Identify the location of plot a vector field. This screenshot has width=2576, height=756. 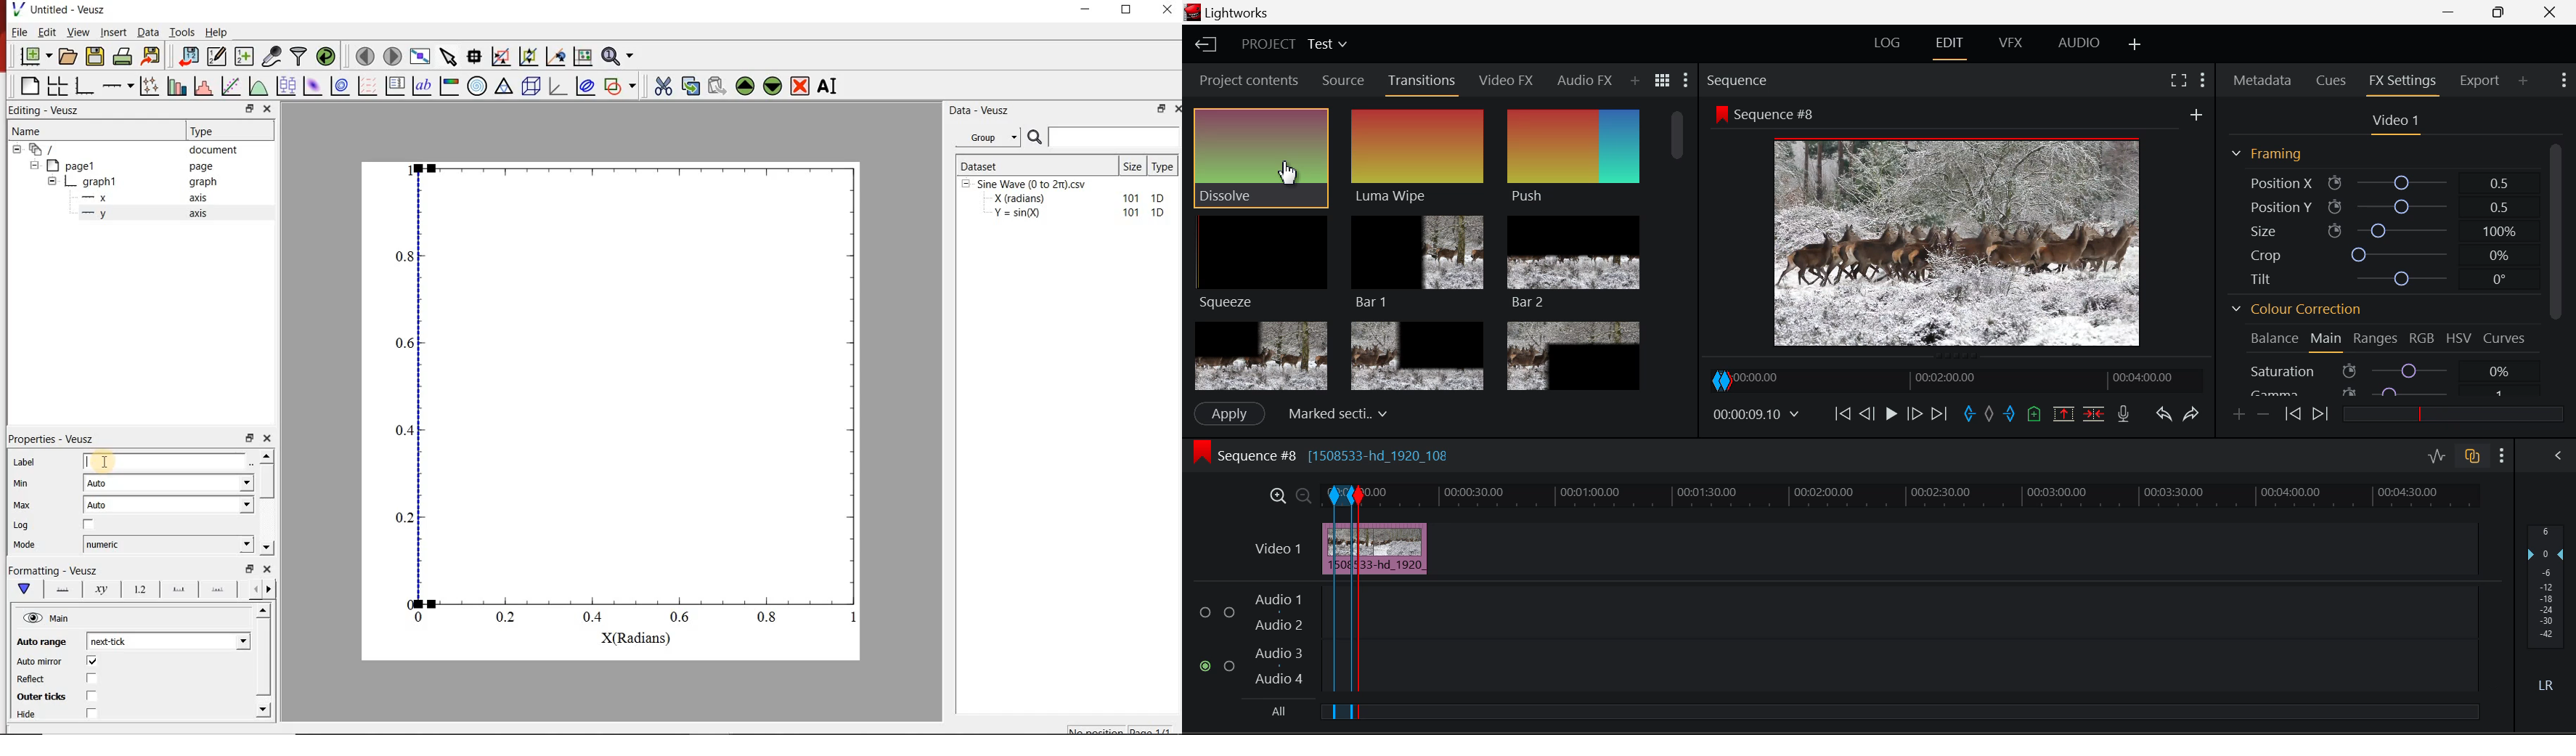
(368, 85).